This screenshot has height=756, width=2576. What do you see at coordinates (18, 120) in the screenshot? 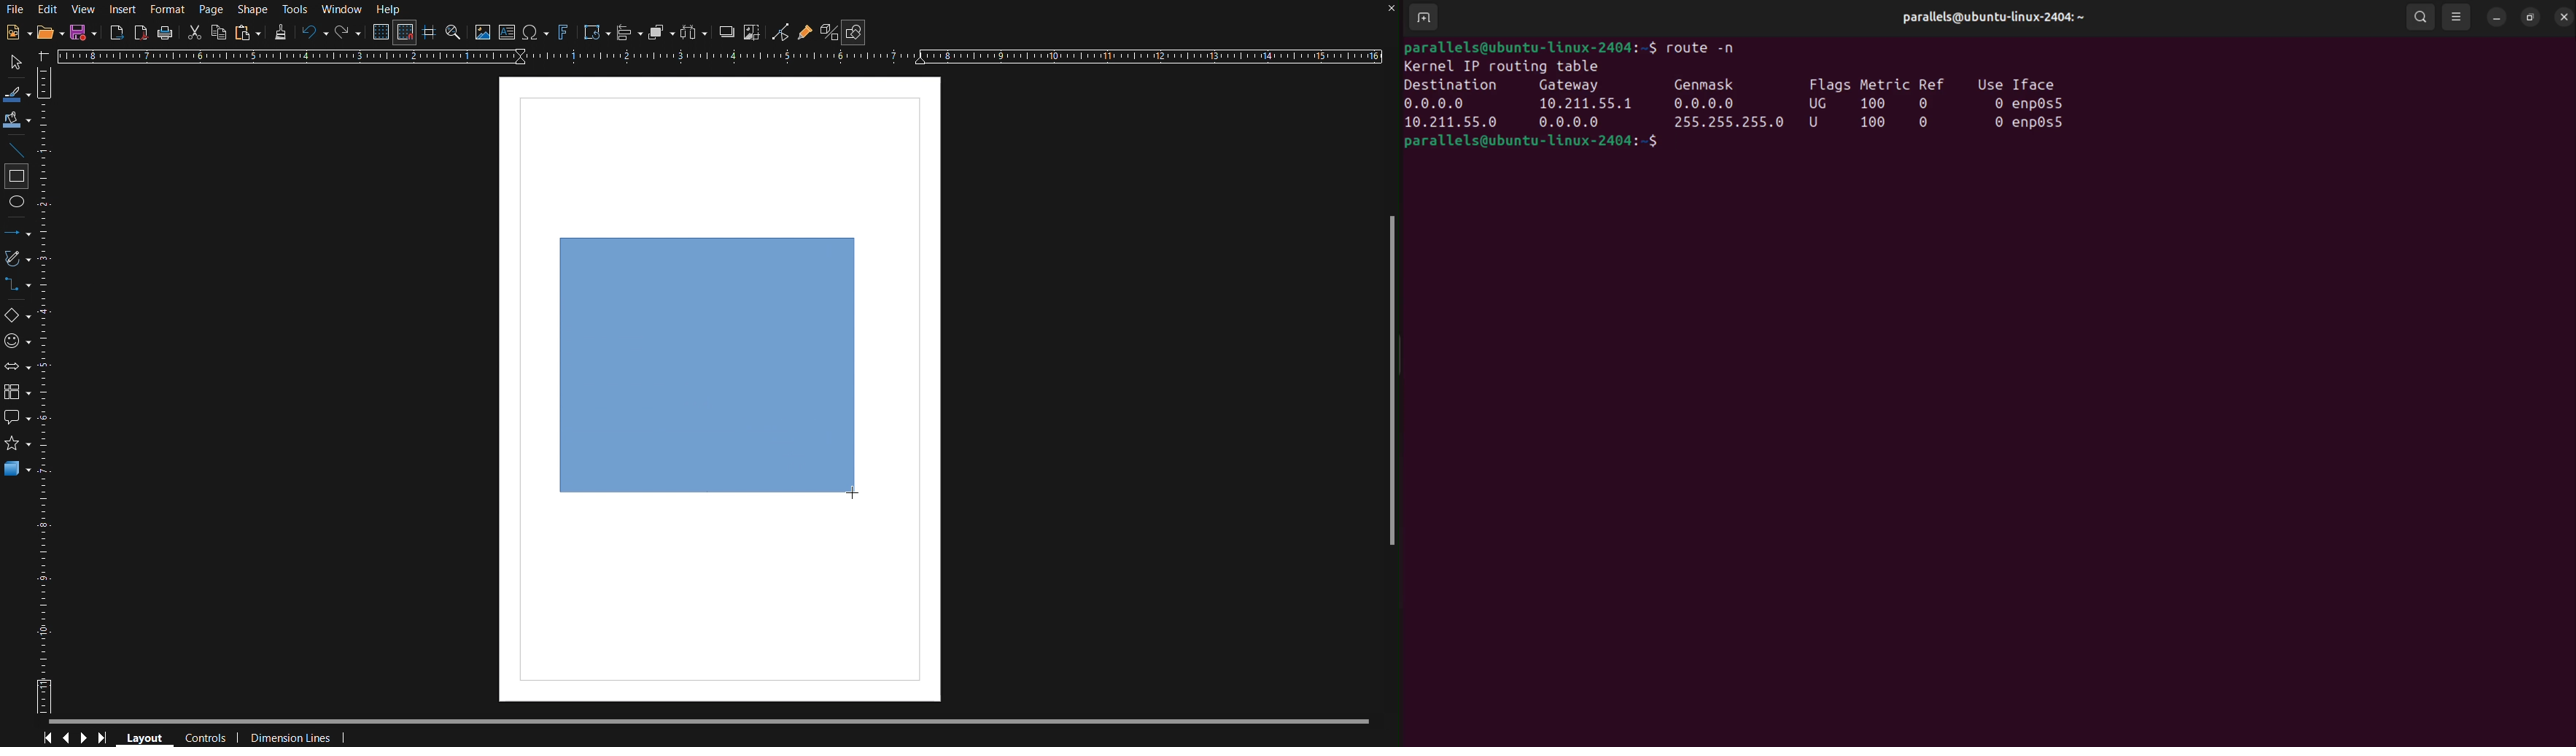
I see `Fill Color` at bounding box center [18, 120].